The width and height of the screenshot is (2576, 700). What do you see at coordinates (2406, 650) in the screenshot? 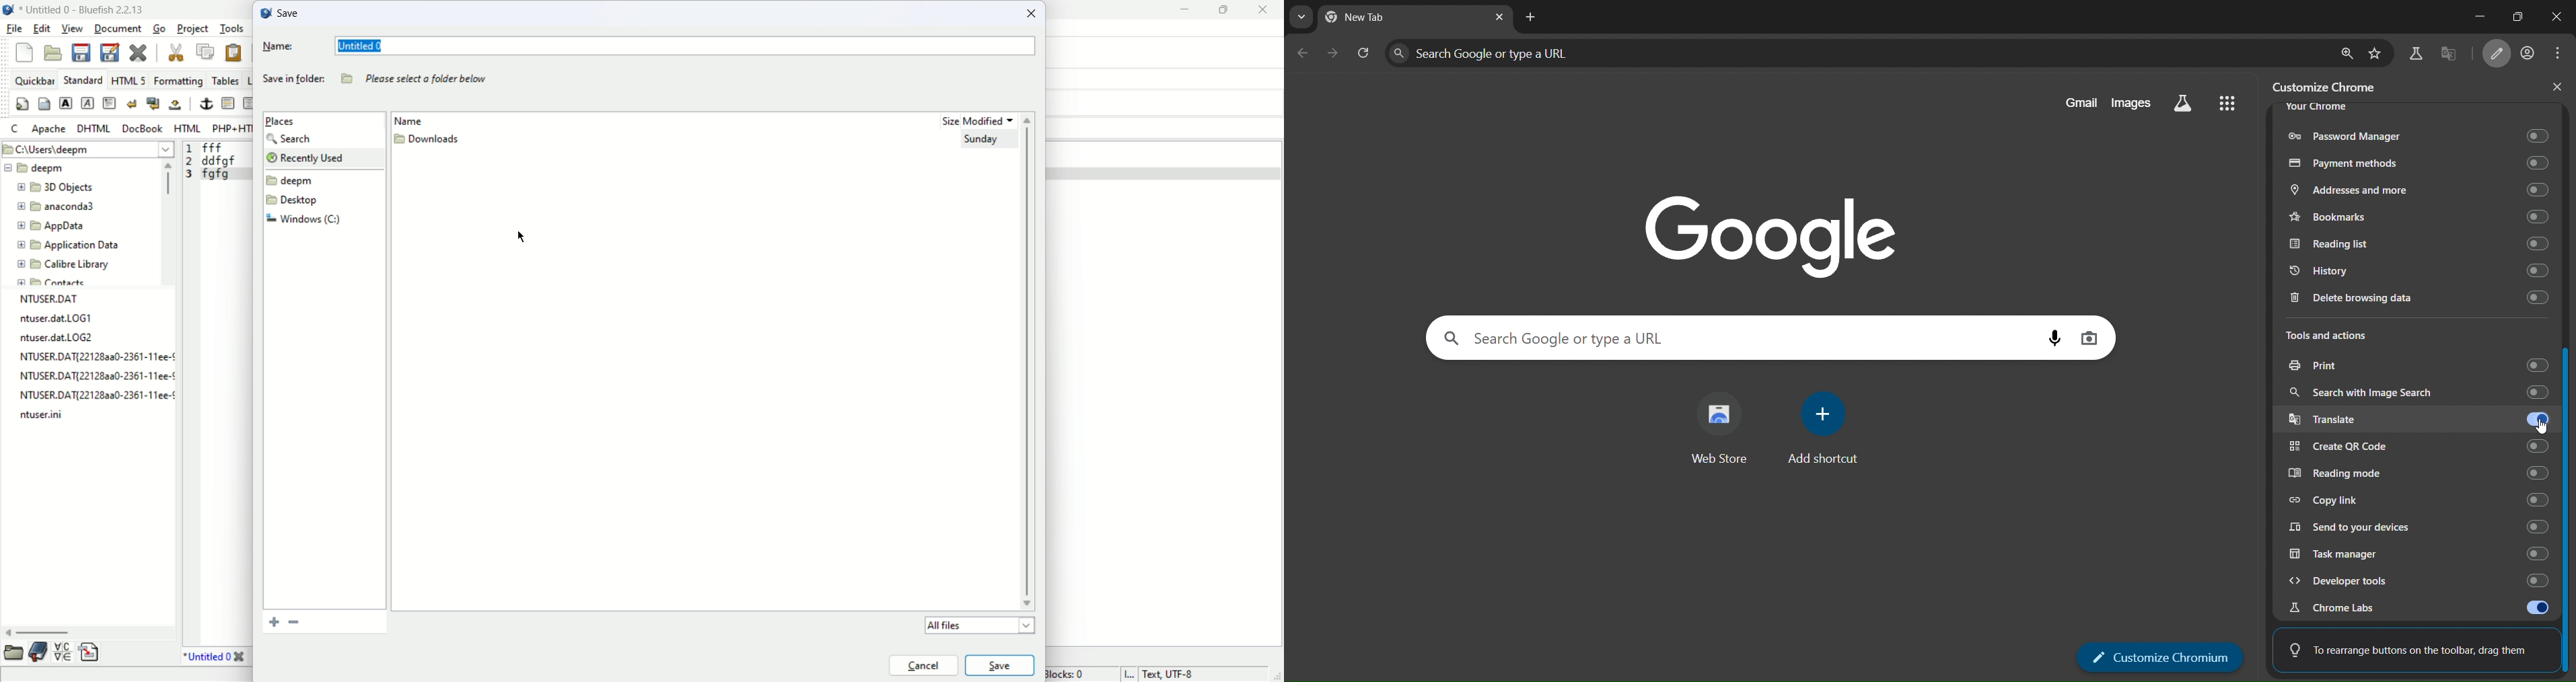
I see `To rearrange buttons on the toolbar, drag them` at bounding box center [2406, 650].